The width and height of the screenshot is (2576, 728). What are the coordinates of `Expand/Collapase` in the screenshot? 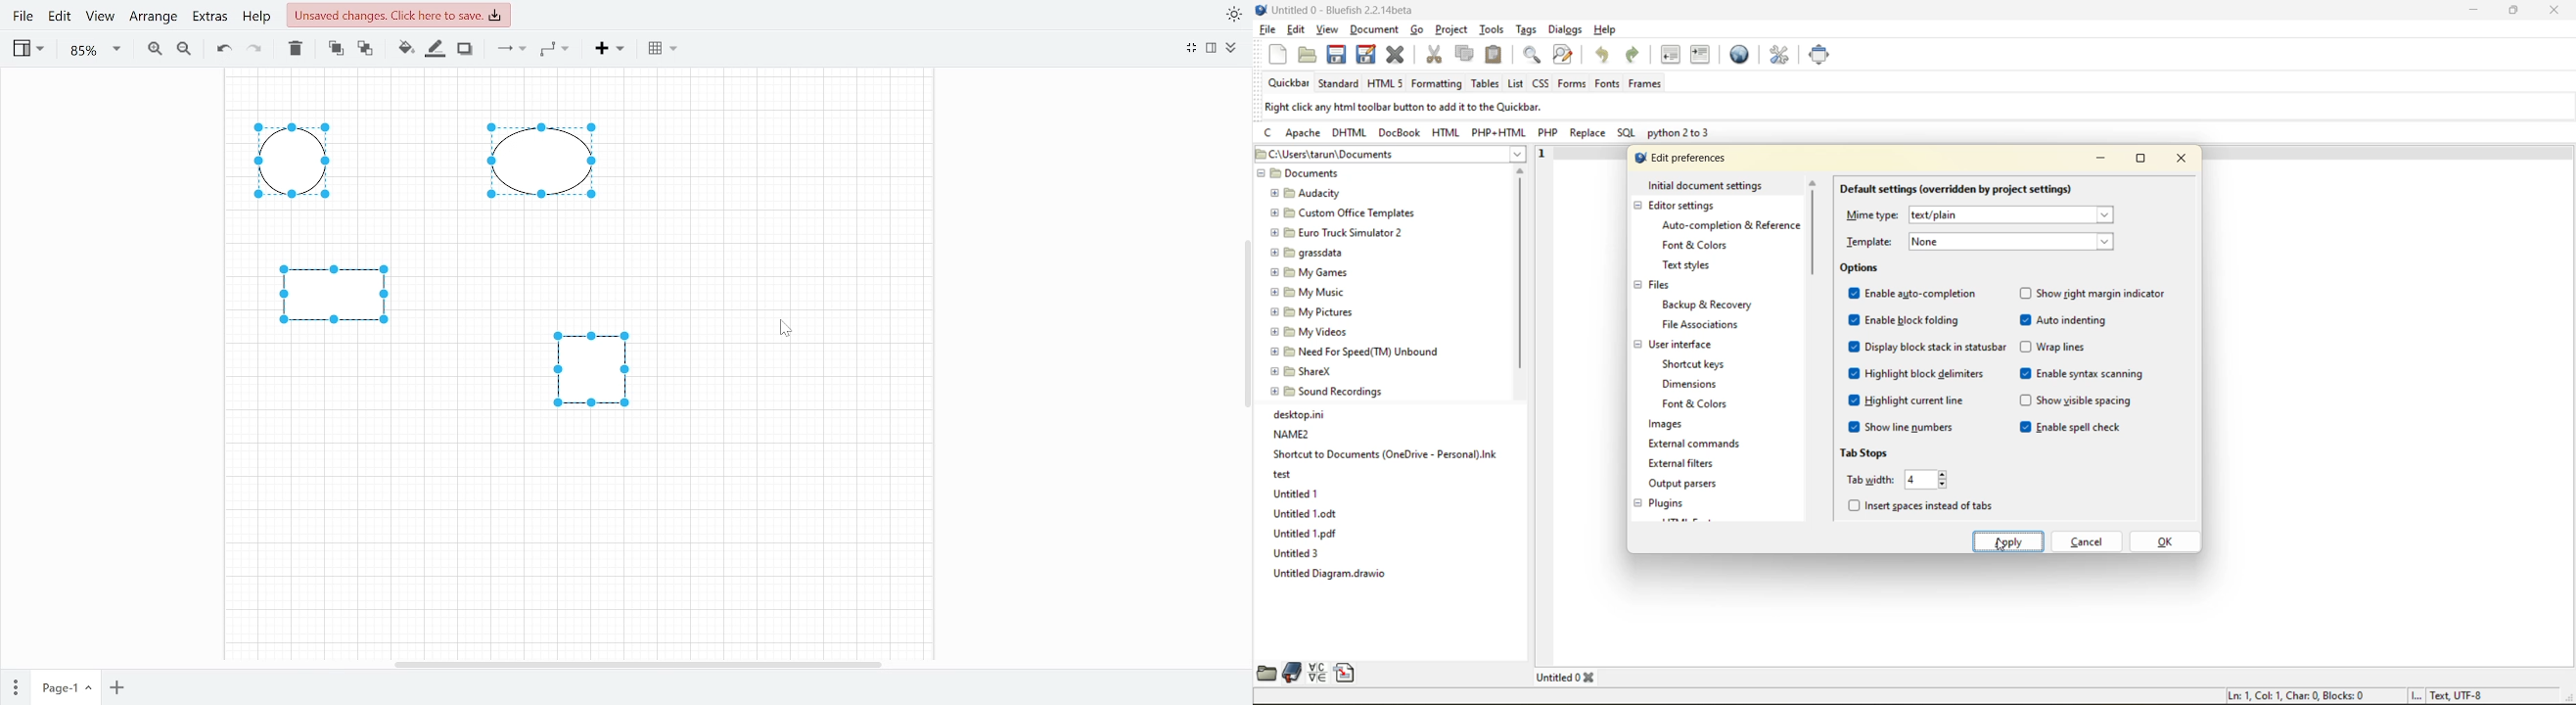 It's located at (1232, 48).